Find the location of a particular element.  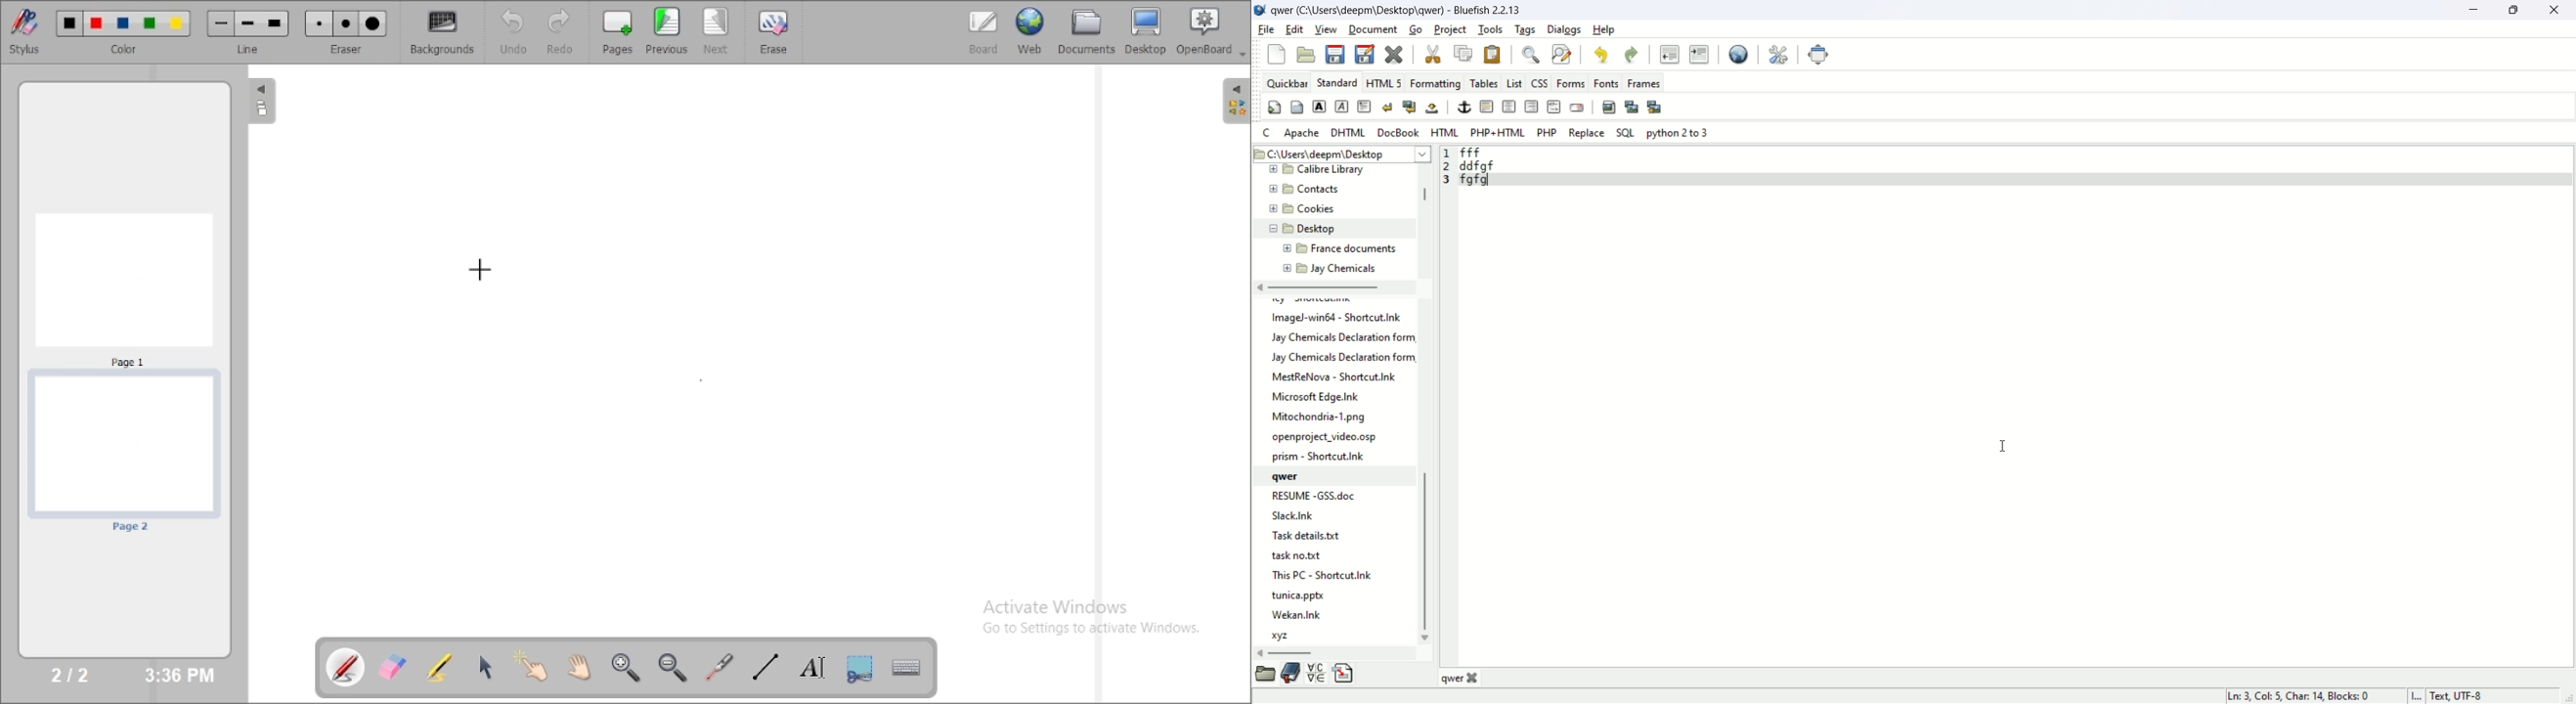

line number is located at coordinates (1447, 176).